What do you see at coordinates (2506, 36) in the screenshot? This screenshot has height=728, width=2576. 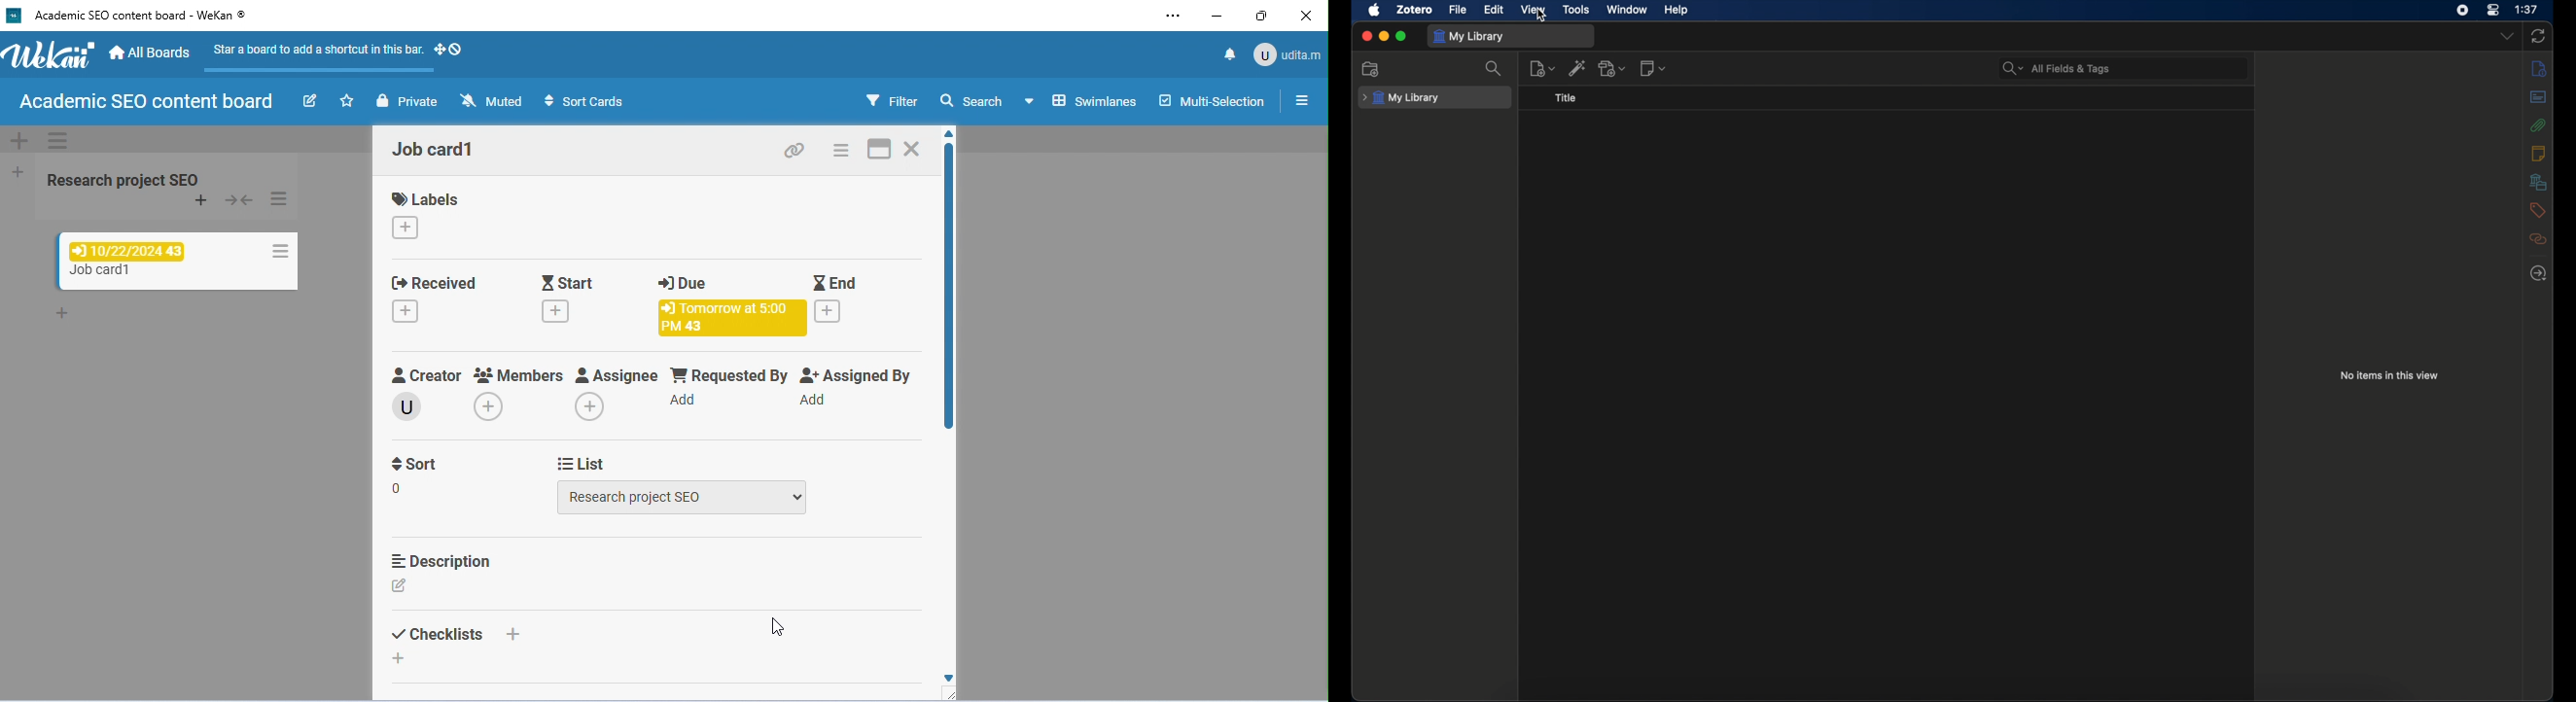 I see `dropdown` at bounding box center [2506, 36].